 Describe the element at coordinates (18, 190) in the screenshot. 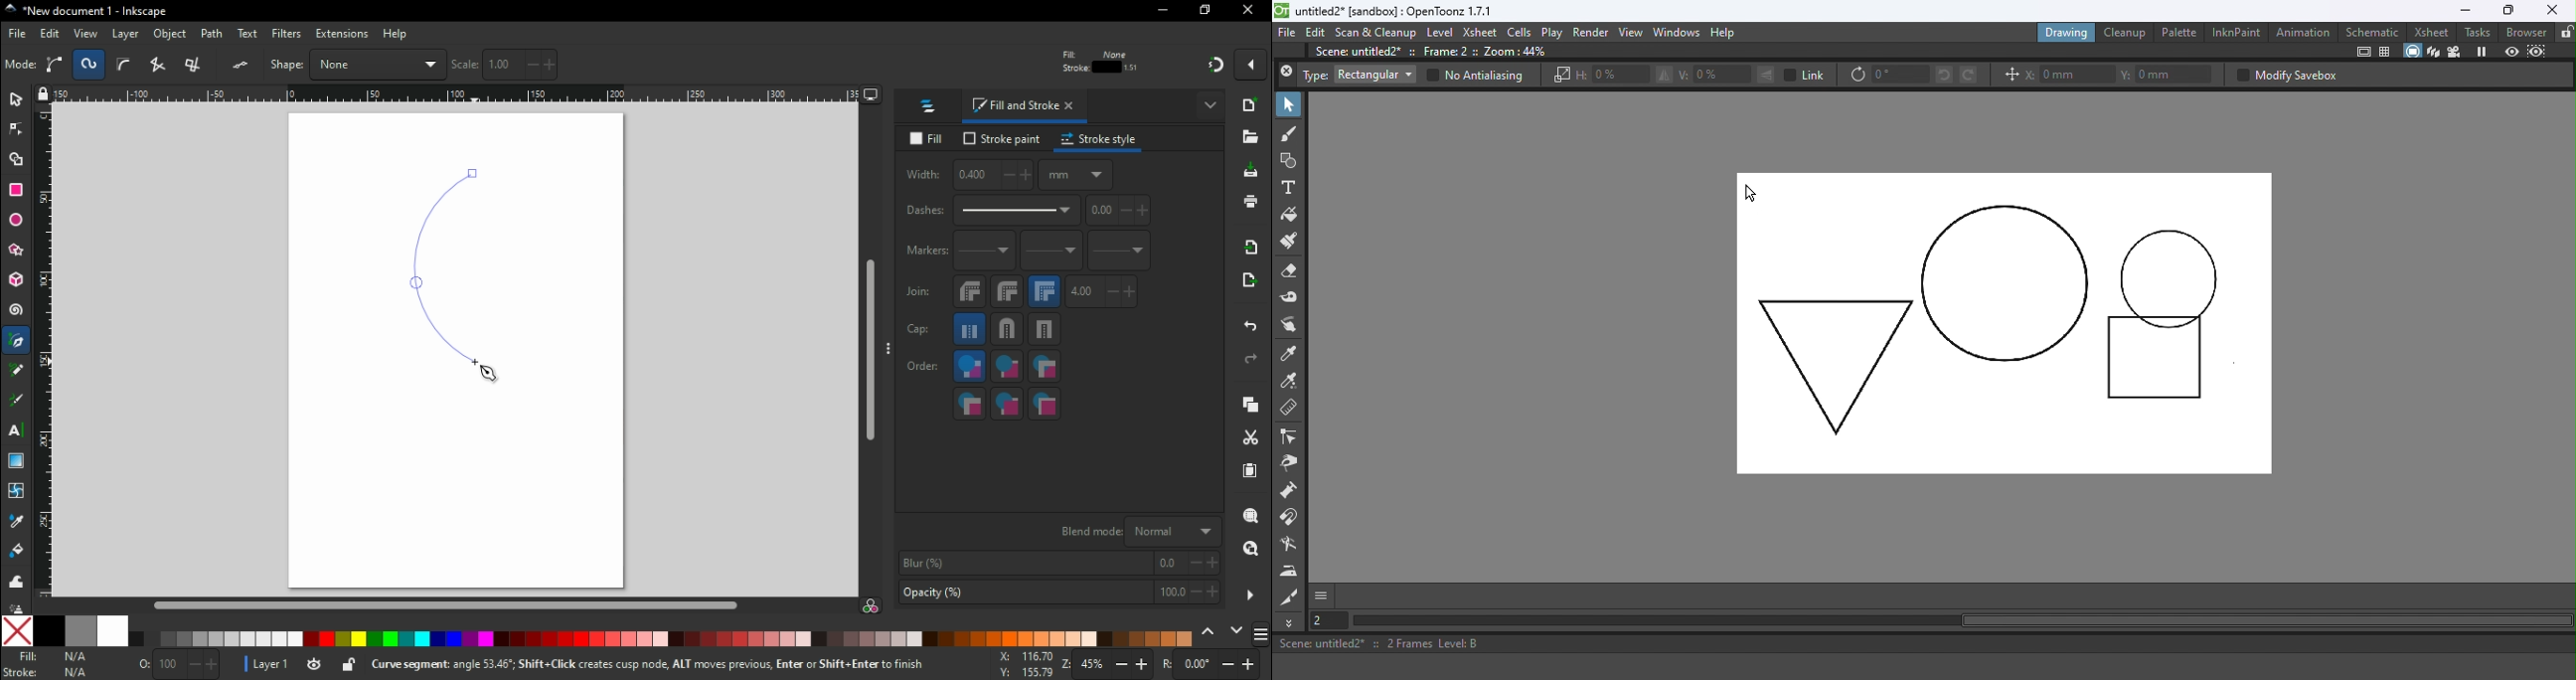

I see `rectangle tool` at that location.